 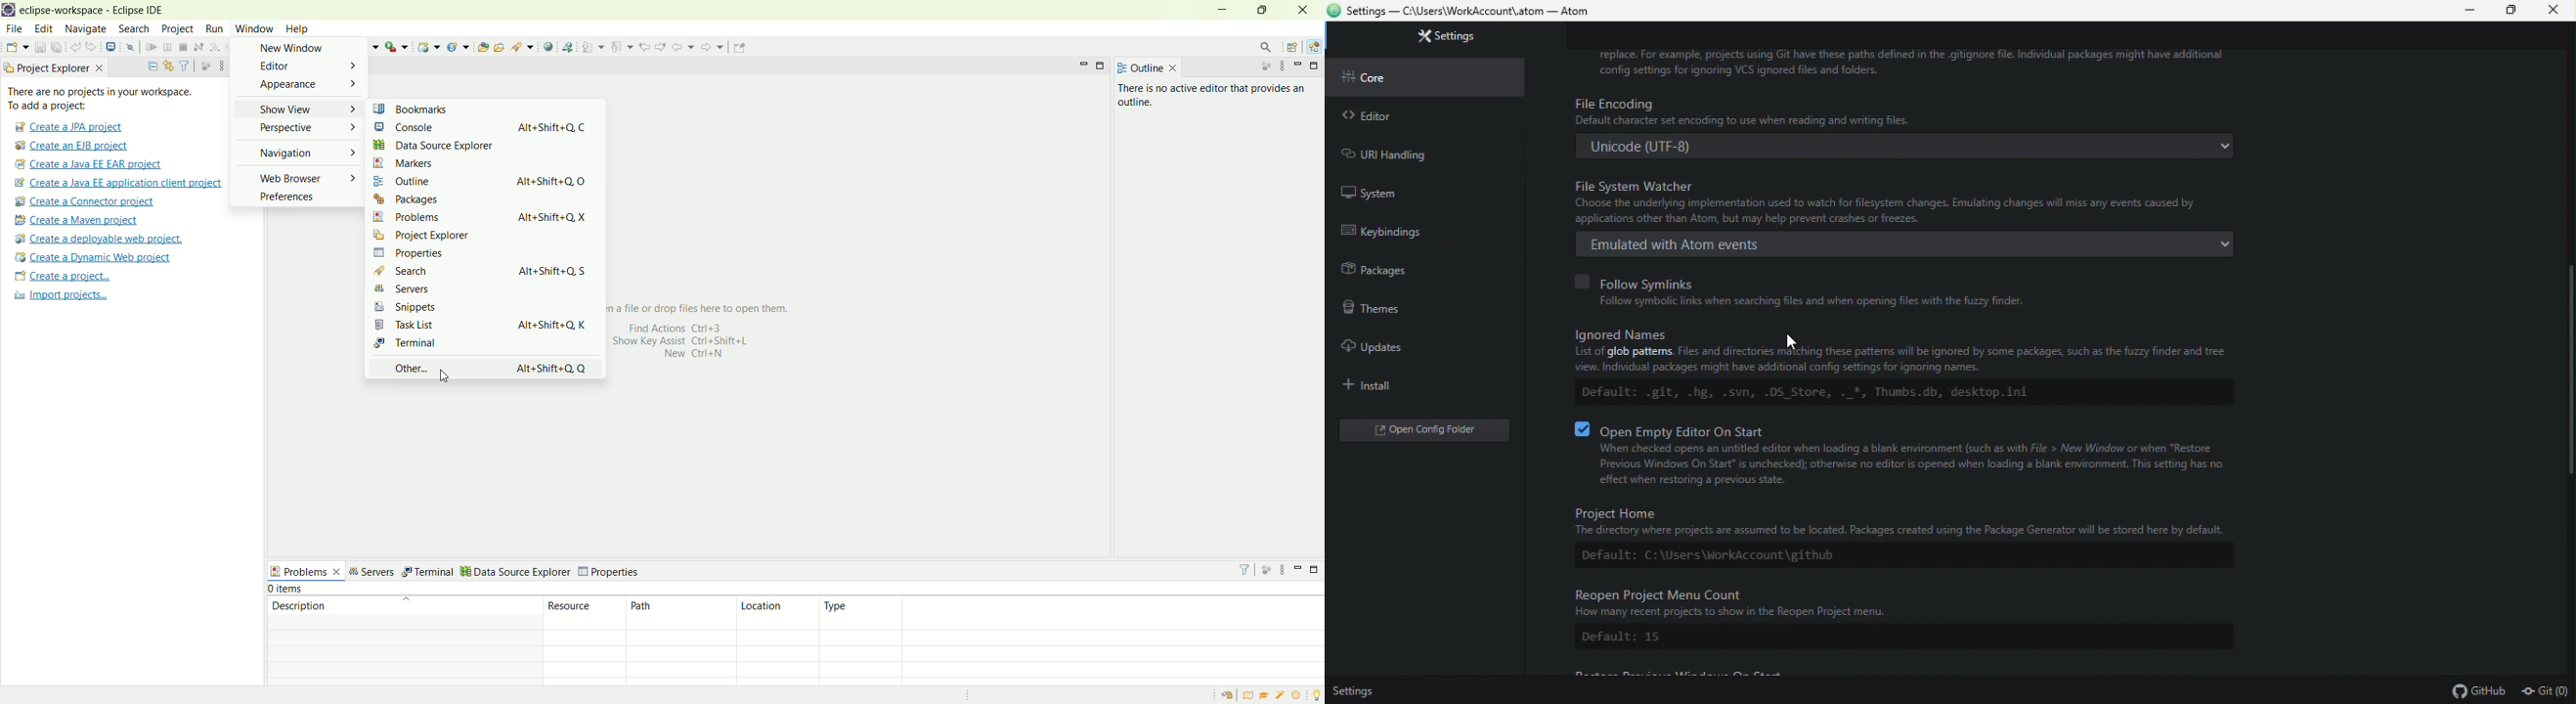 I want to click on File Encoding Default character set encoding to use when reading and writing files., so click(x=1903, y=110).